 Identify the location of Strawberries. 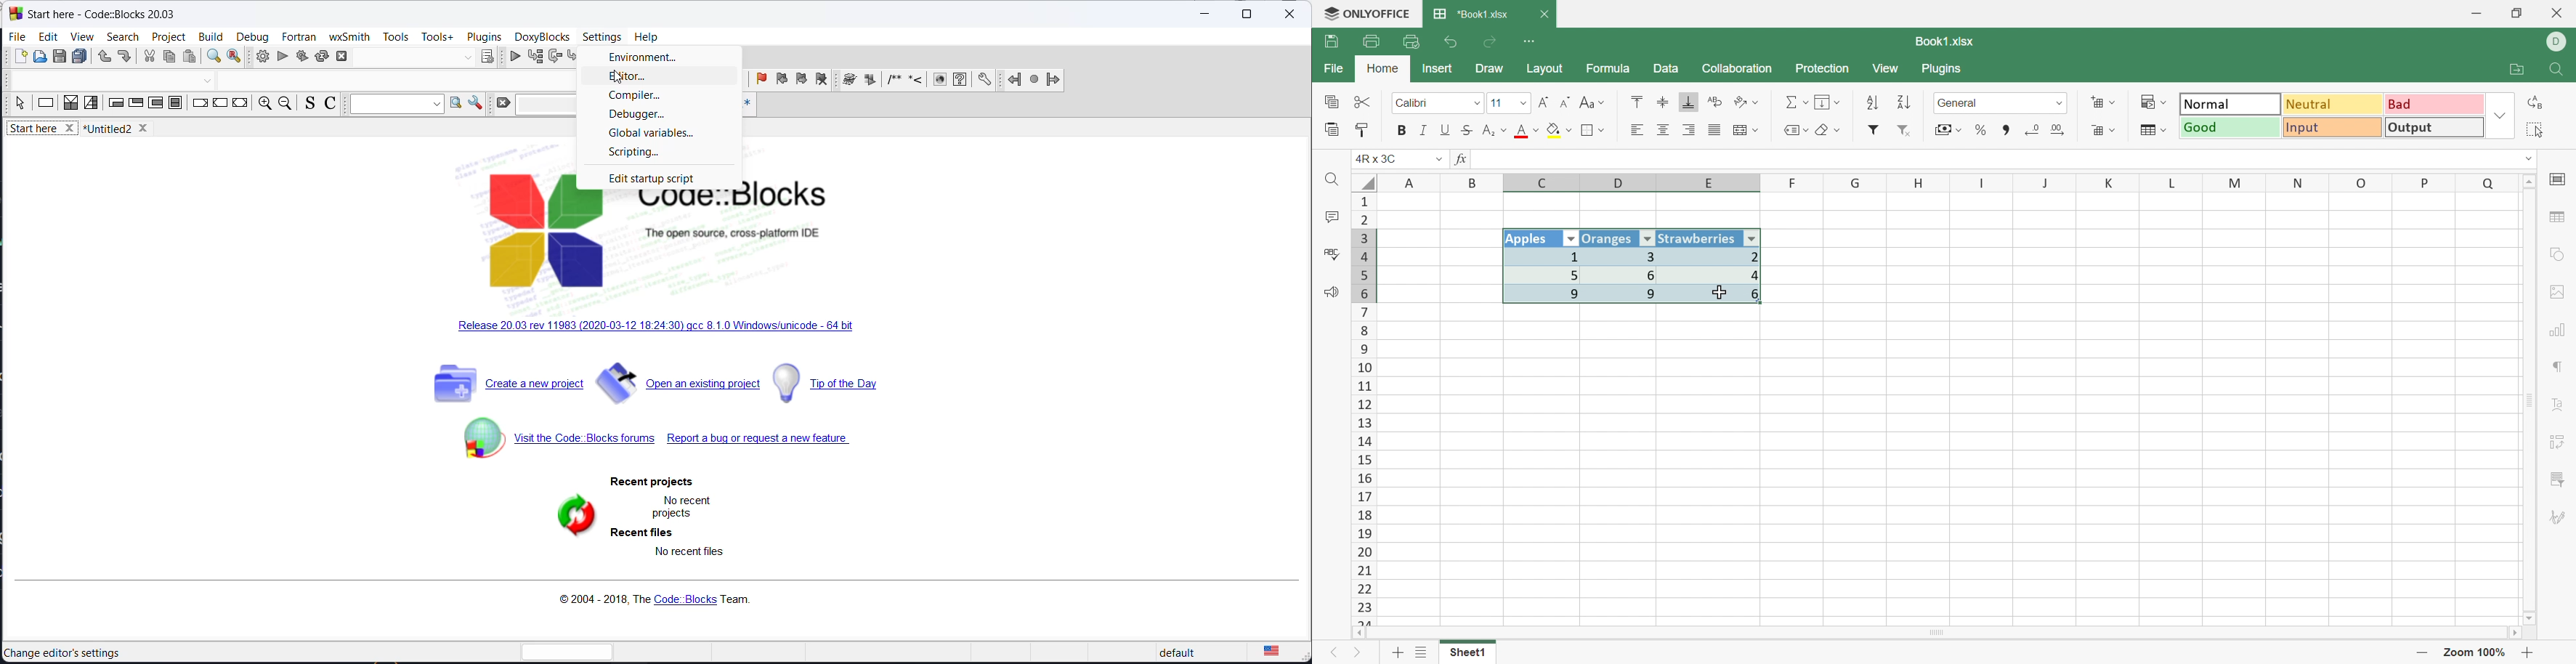
(1699, 238).